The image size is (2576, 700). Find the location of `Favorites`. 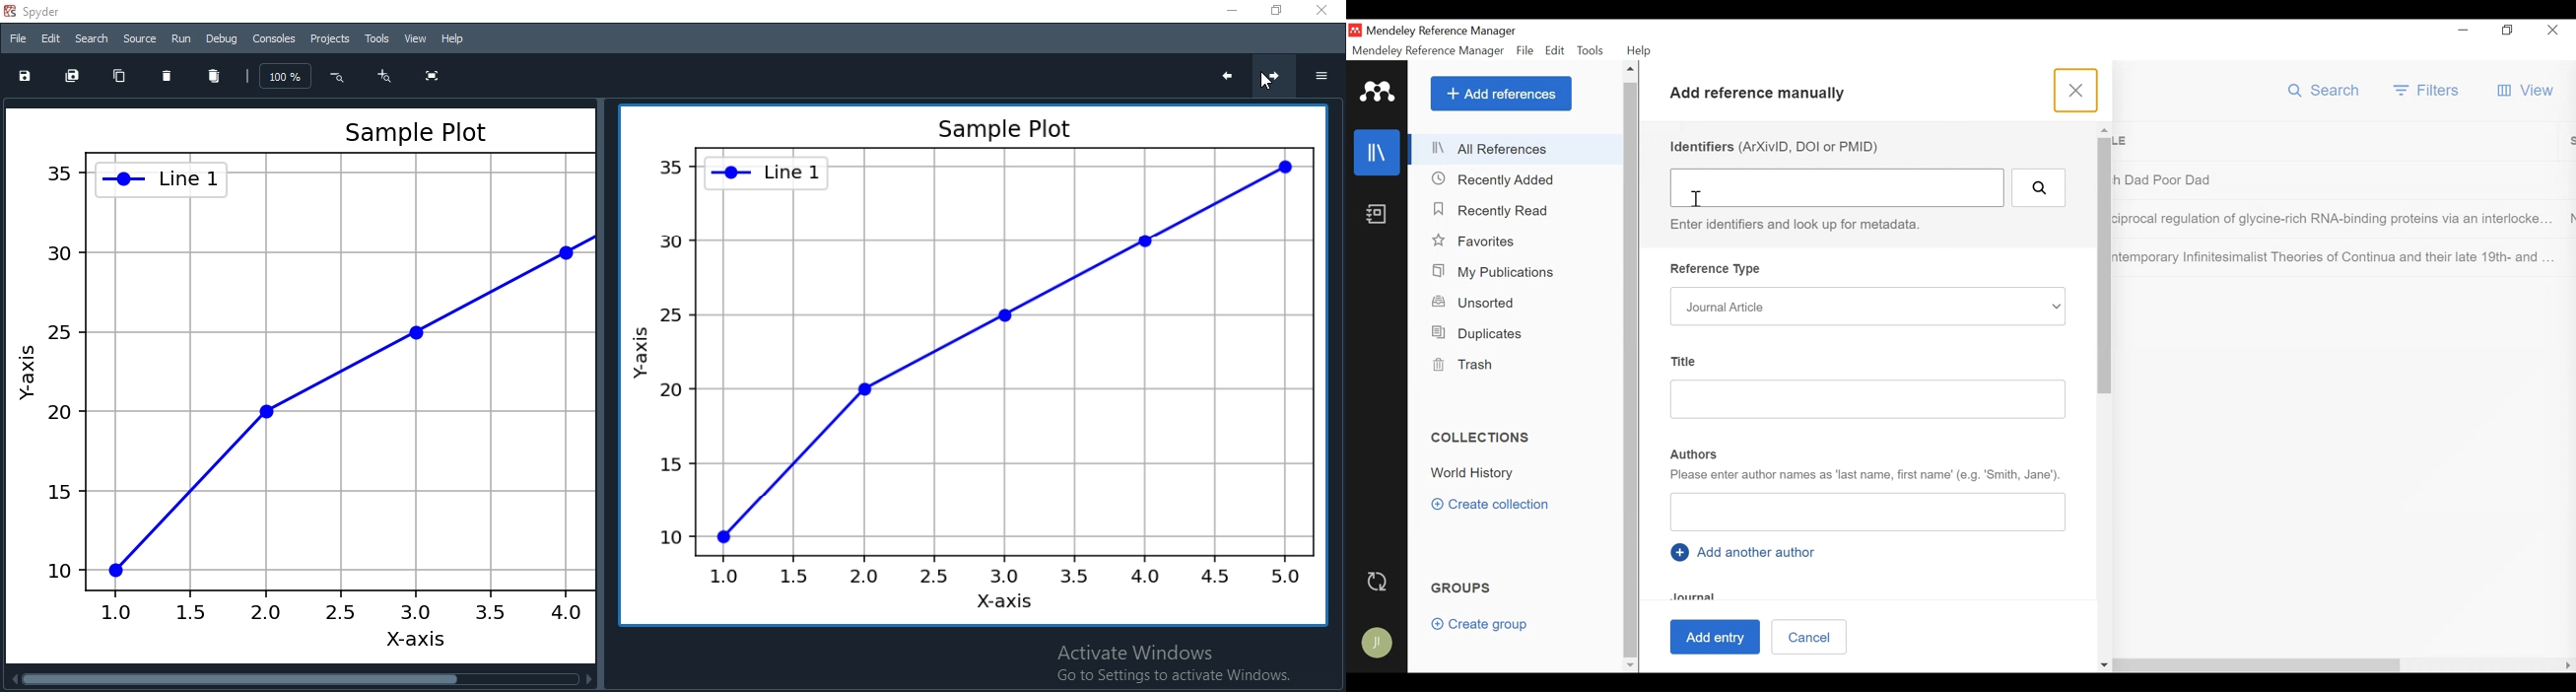

Favorites is located at coordinates (1474, 240).